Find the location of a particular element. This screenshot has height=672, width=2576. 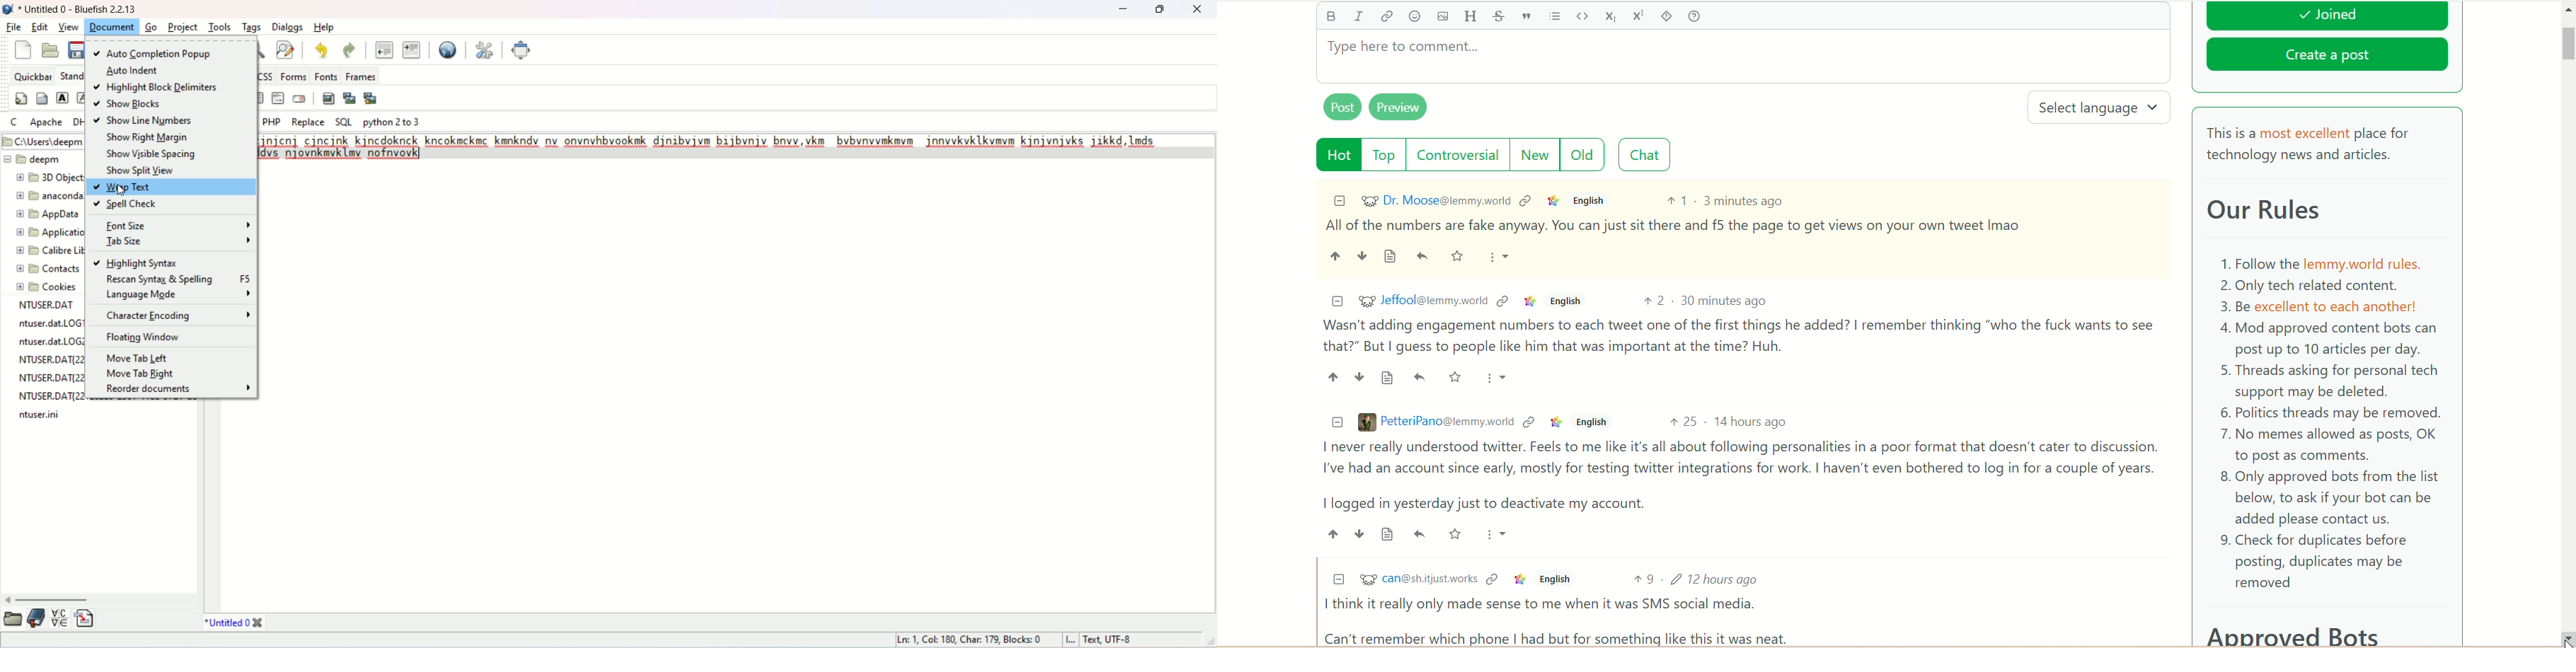

reorder documents is located at coordinates (178, 391).